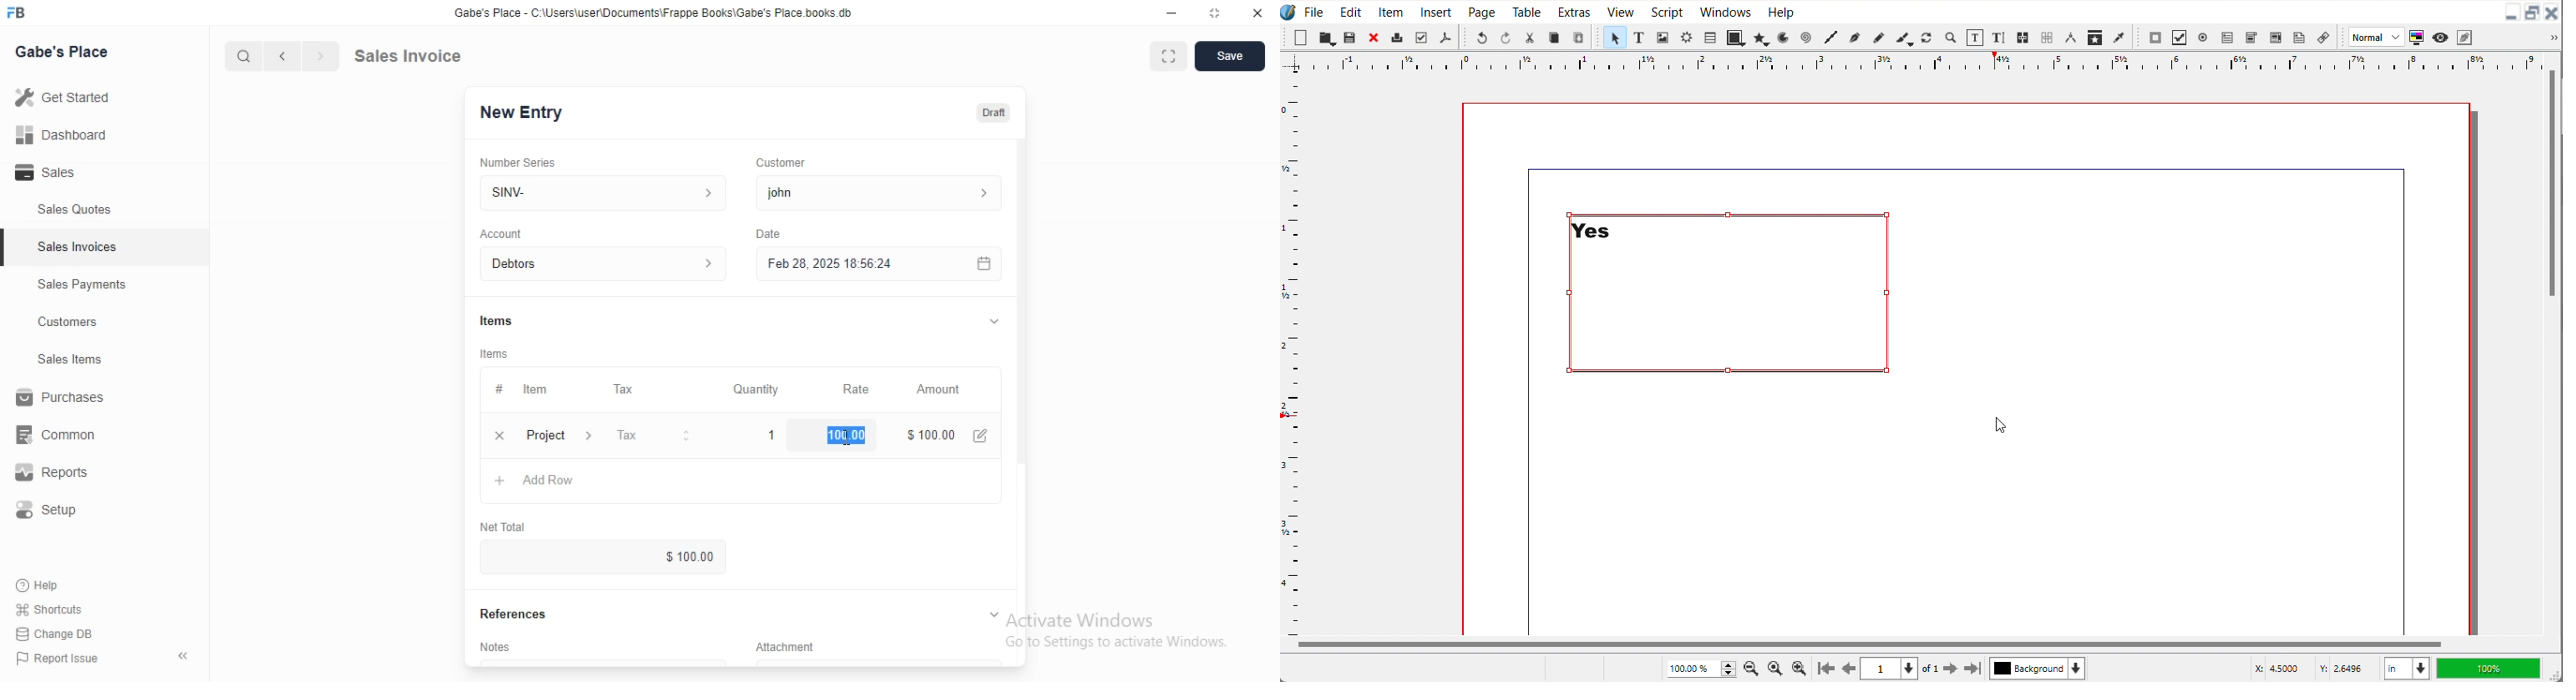  Describe the element at coordinates (501, 233) in the screenshot. I see `‘Account` at that location.